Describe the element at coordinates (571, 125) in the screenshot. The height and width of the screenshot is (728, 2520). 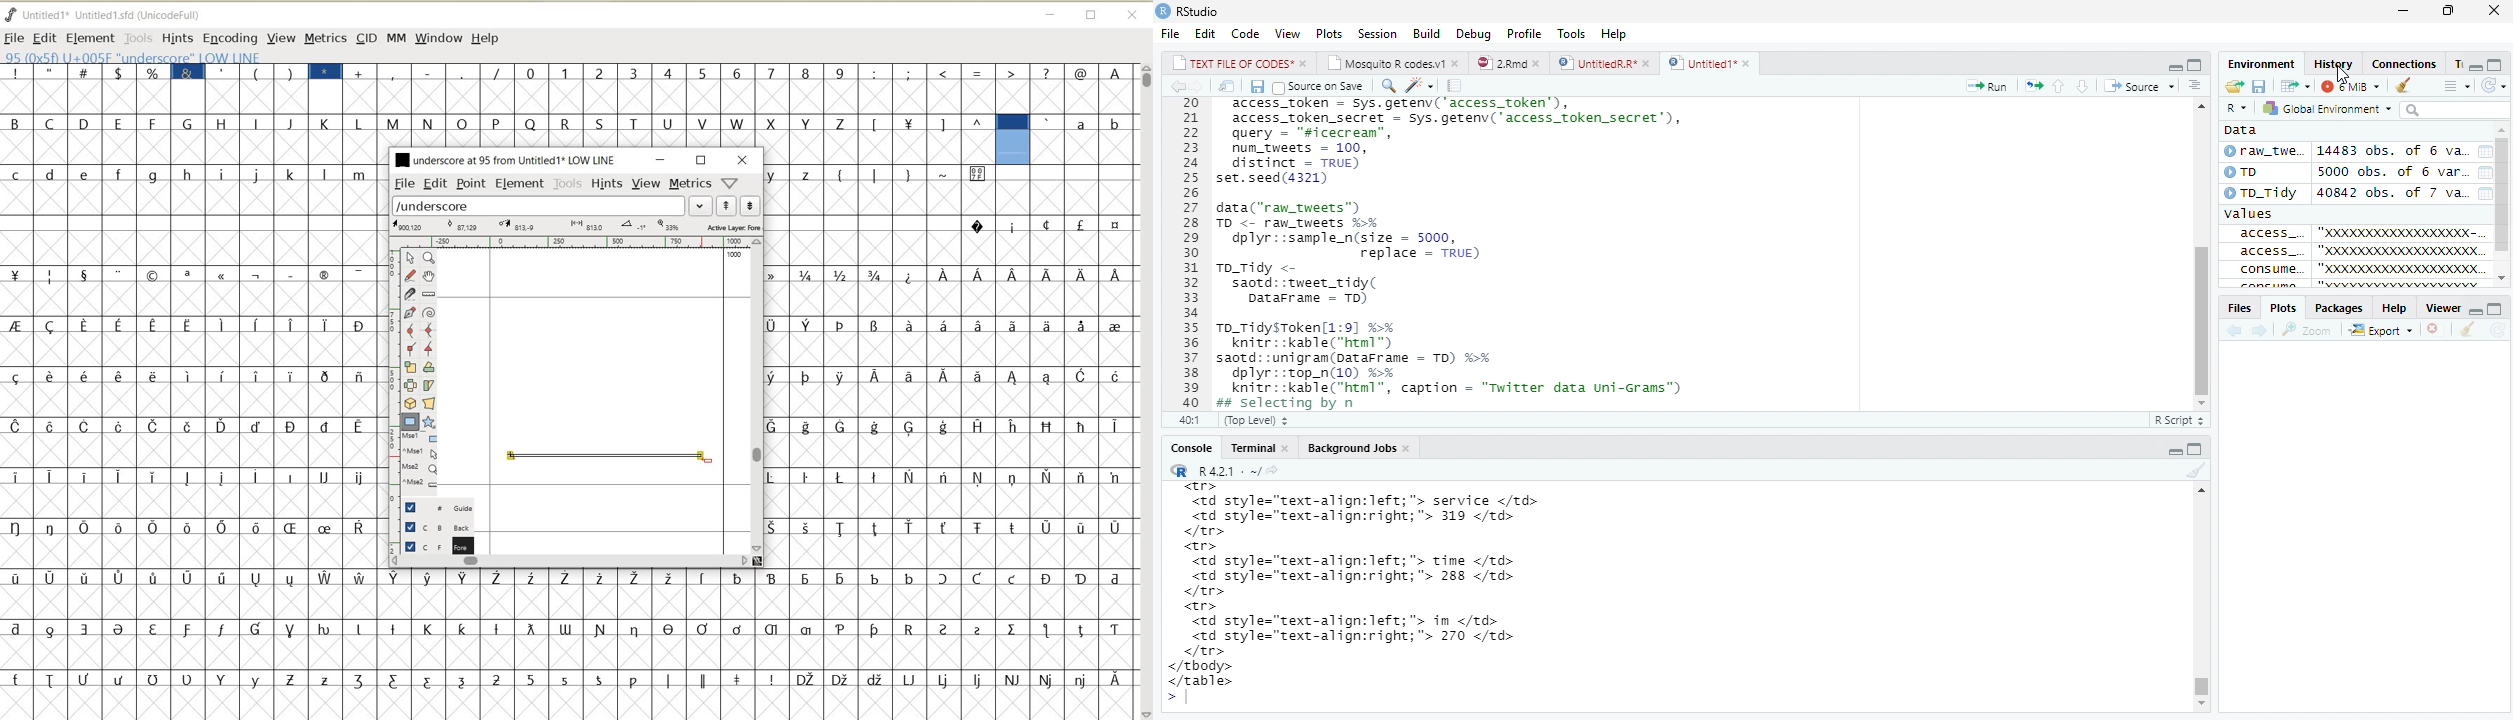
I see `GLYPHY CHARACTERS` at that location.